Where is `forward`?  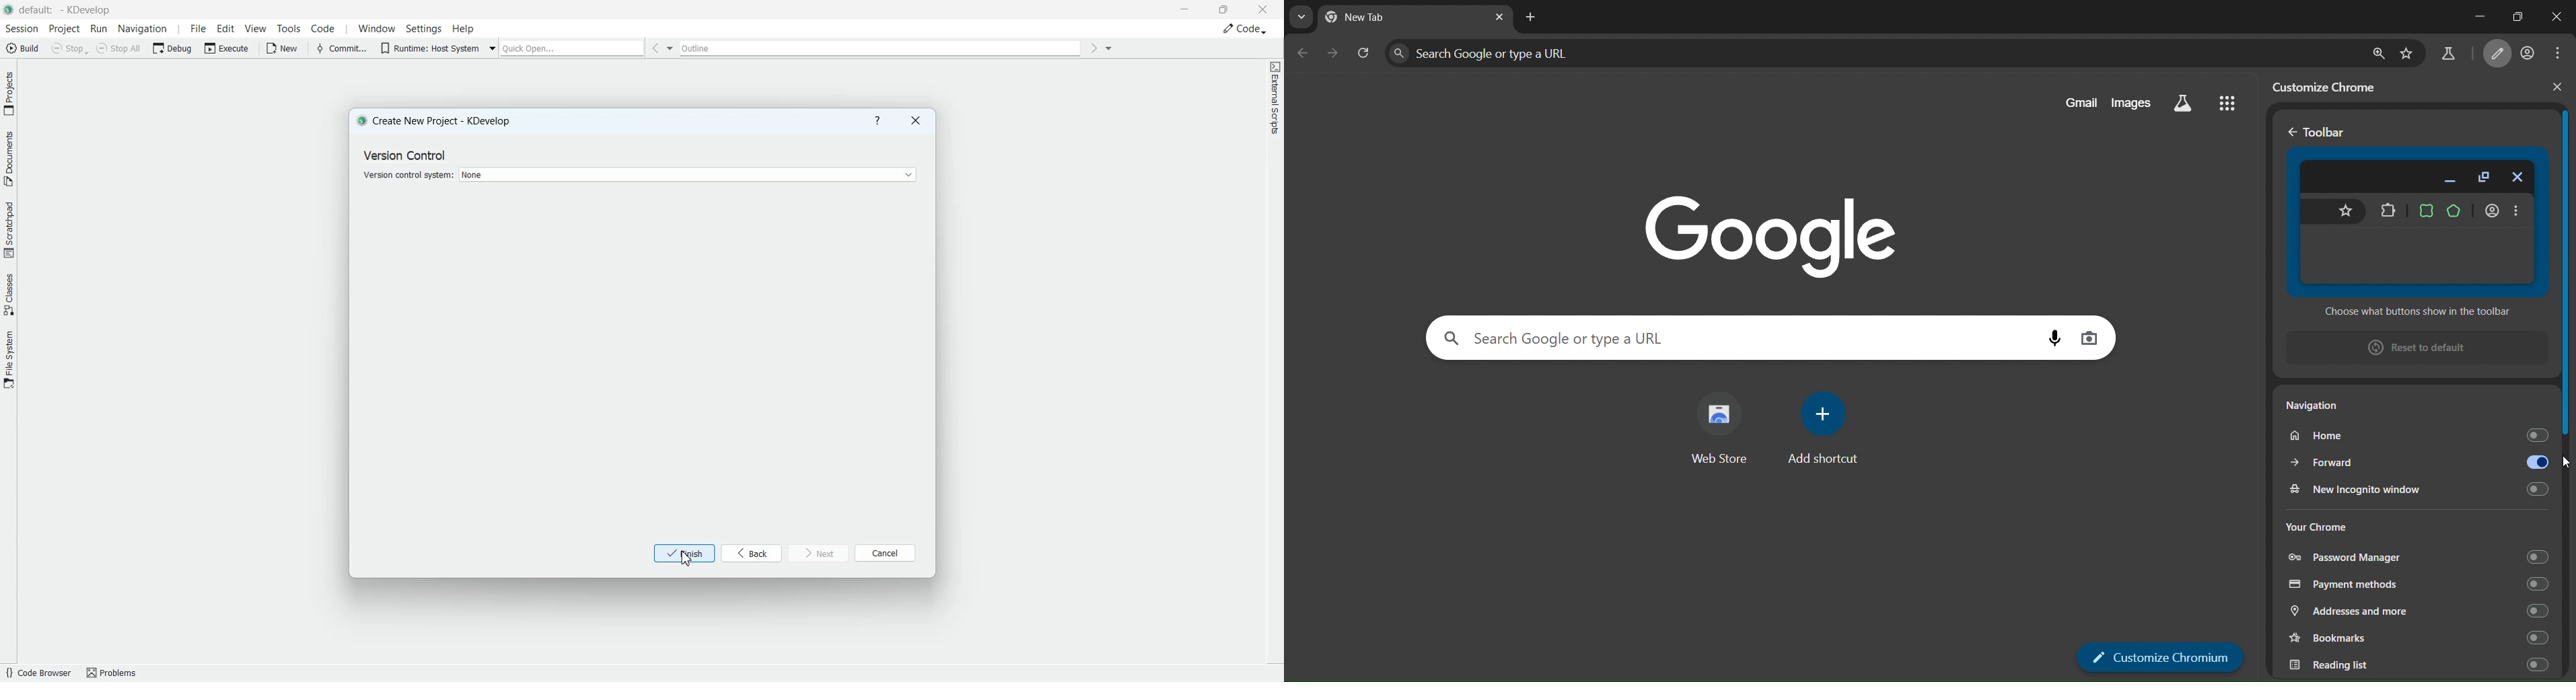
forward is located at coordinates (2417, 460).